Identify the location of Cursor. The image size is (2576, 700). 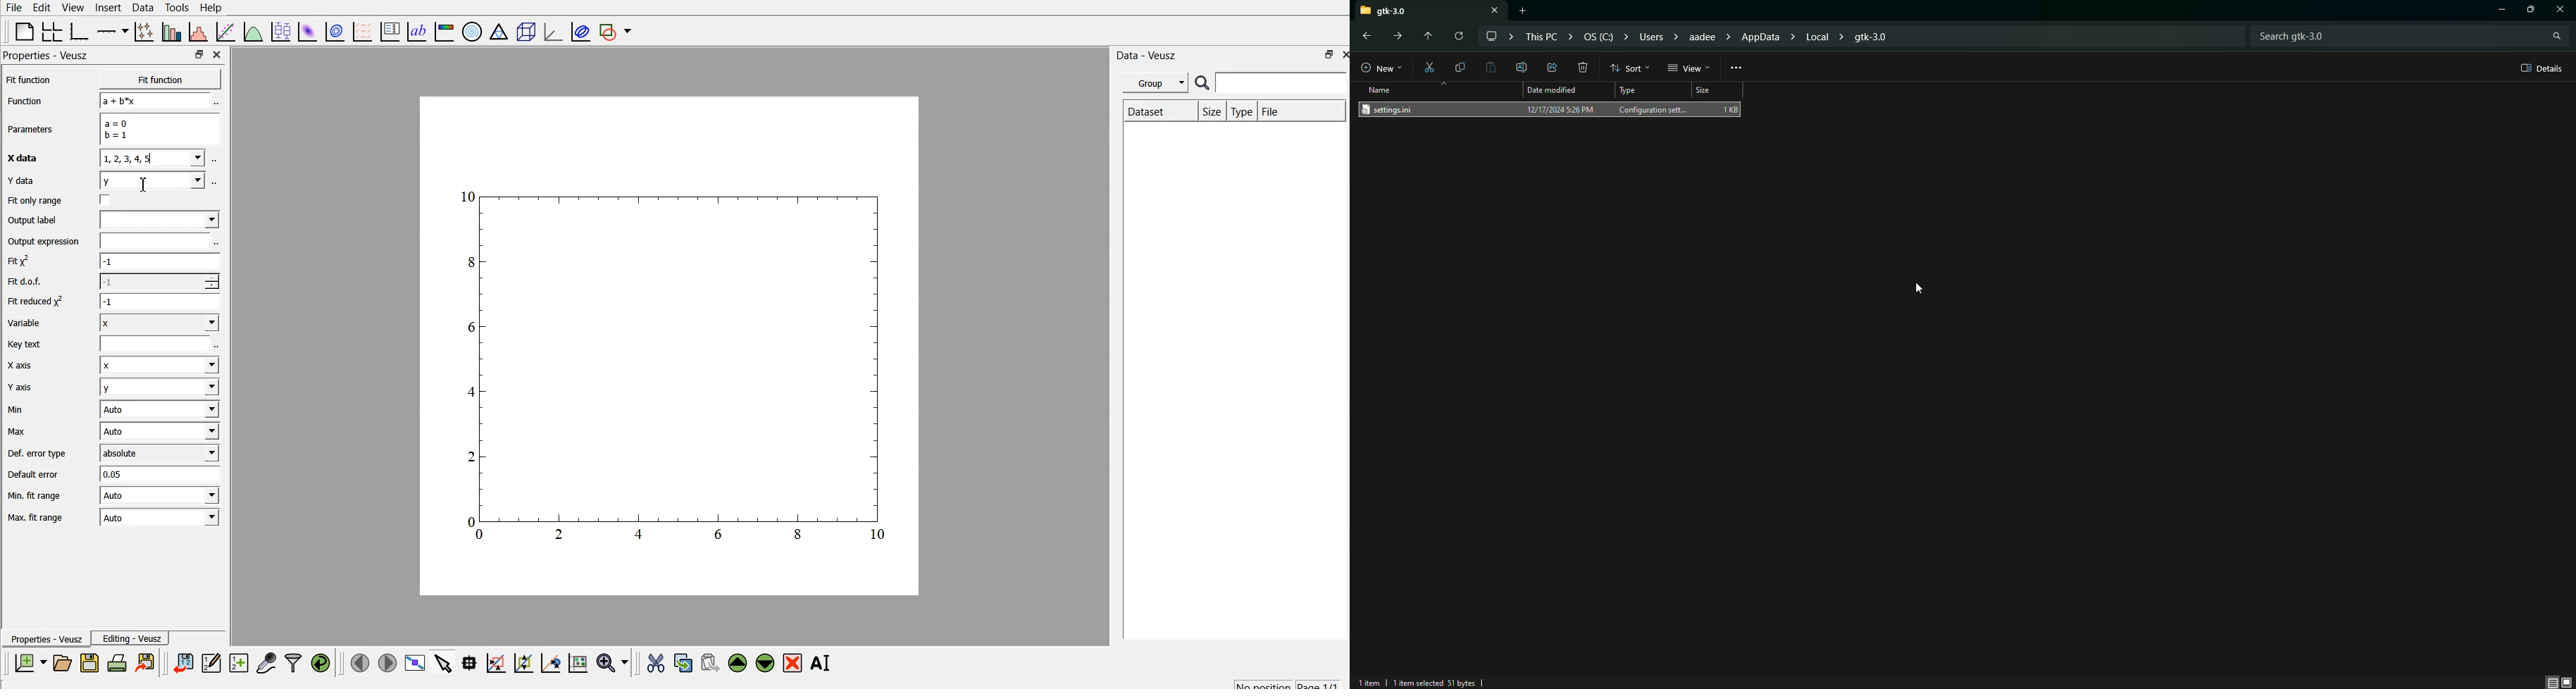
(1916, 288).